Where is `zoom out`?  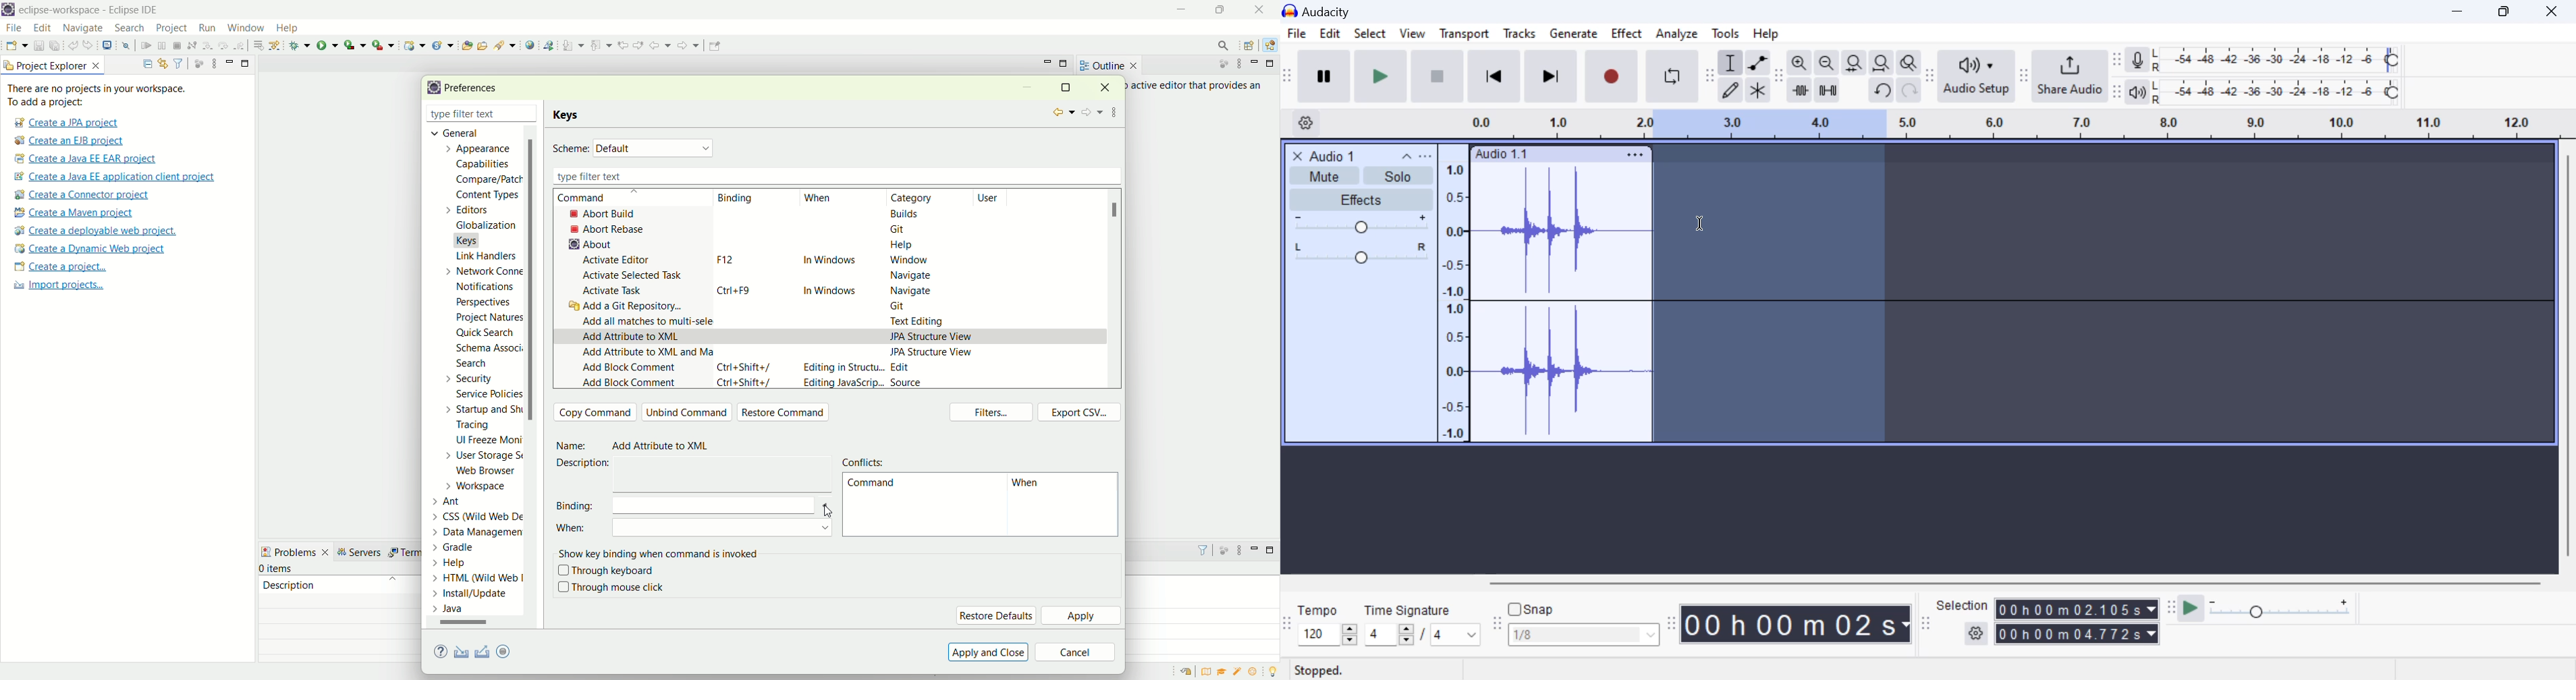 zoom out is located at coordinates (1826, 64).